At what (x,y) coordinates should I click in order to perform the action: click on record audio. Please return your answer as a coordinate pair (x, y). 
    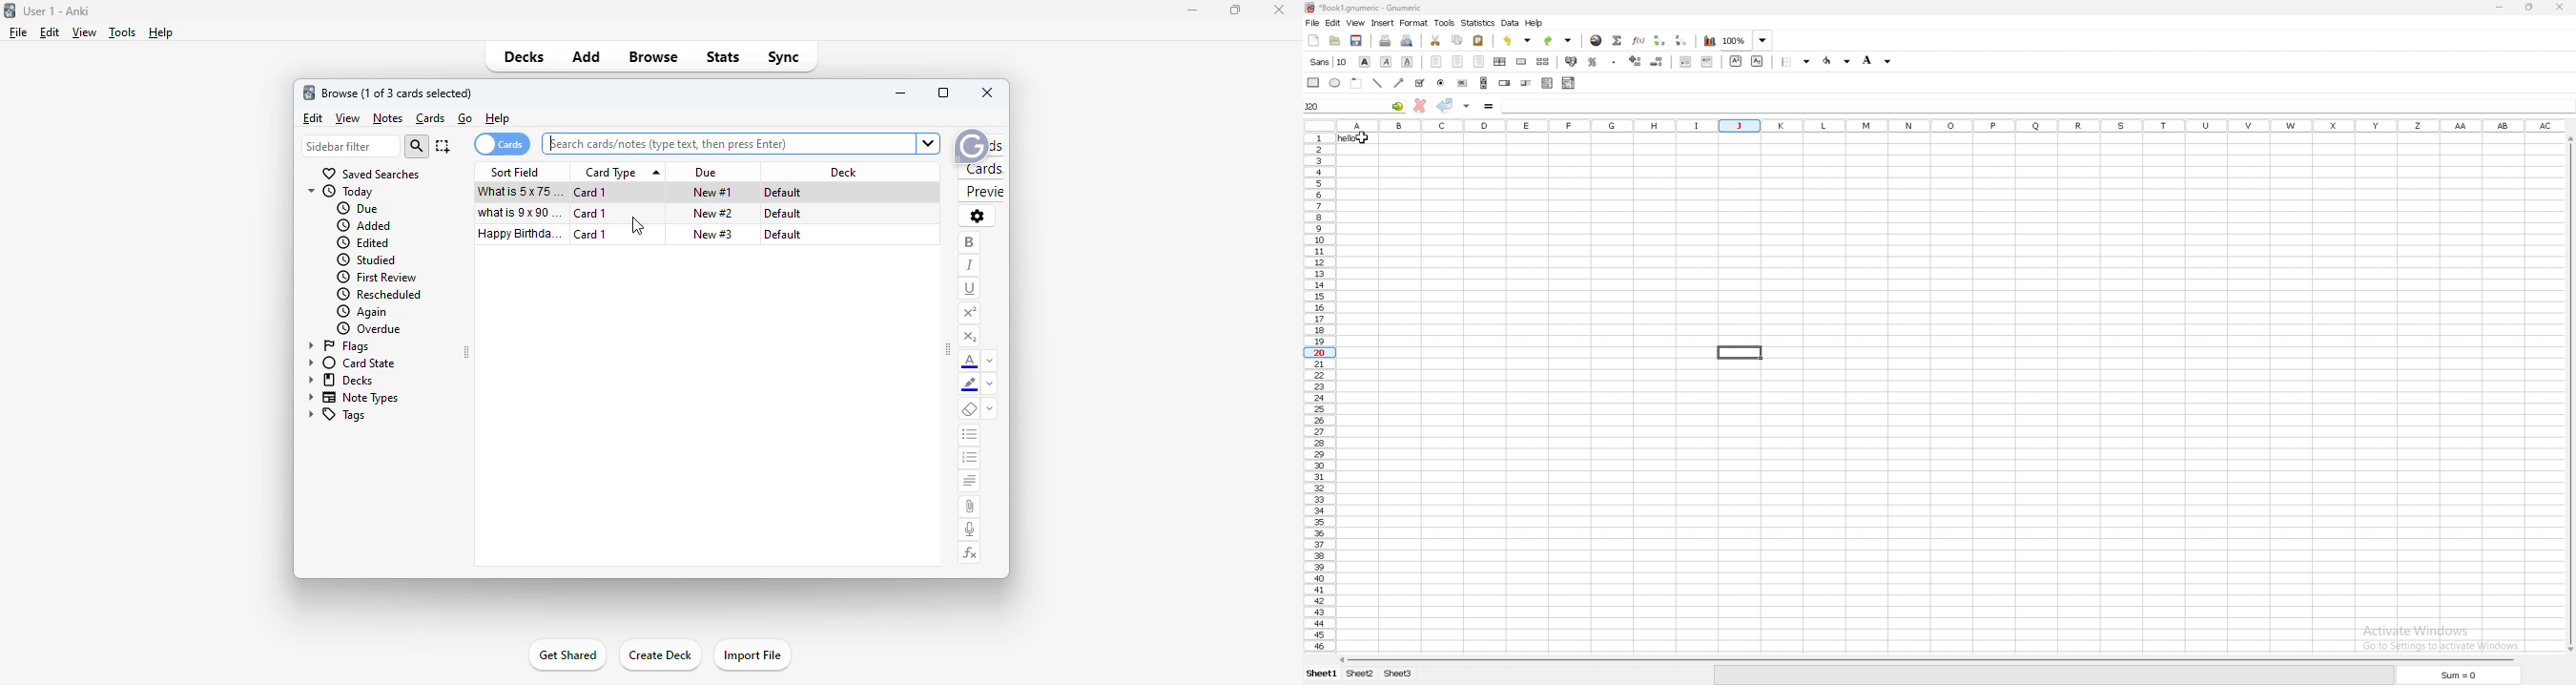
    Looking at the image, I should click on (970, 529).